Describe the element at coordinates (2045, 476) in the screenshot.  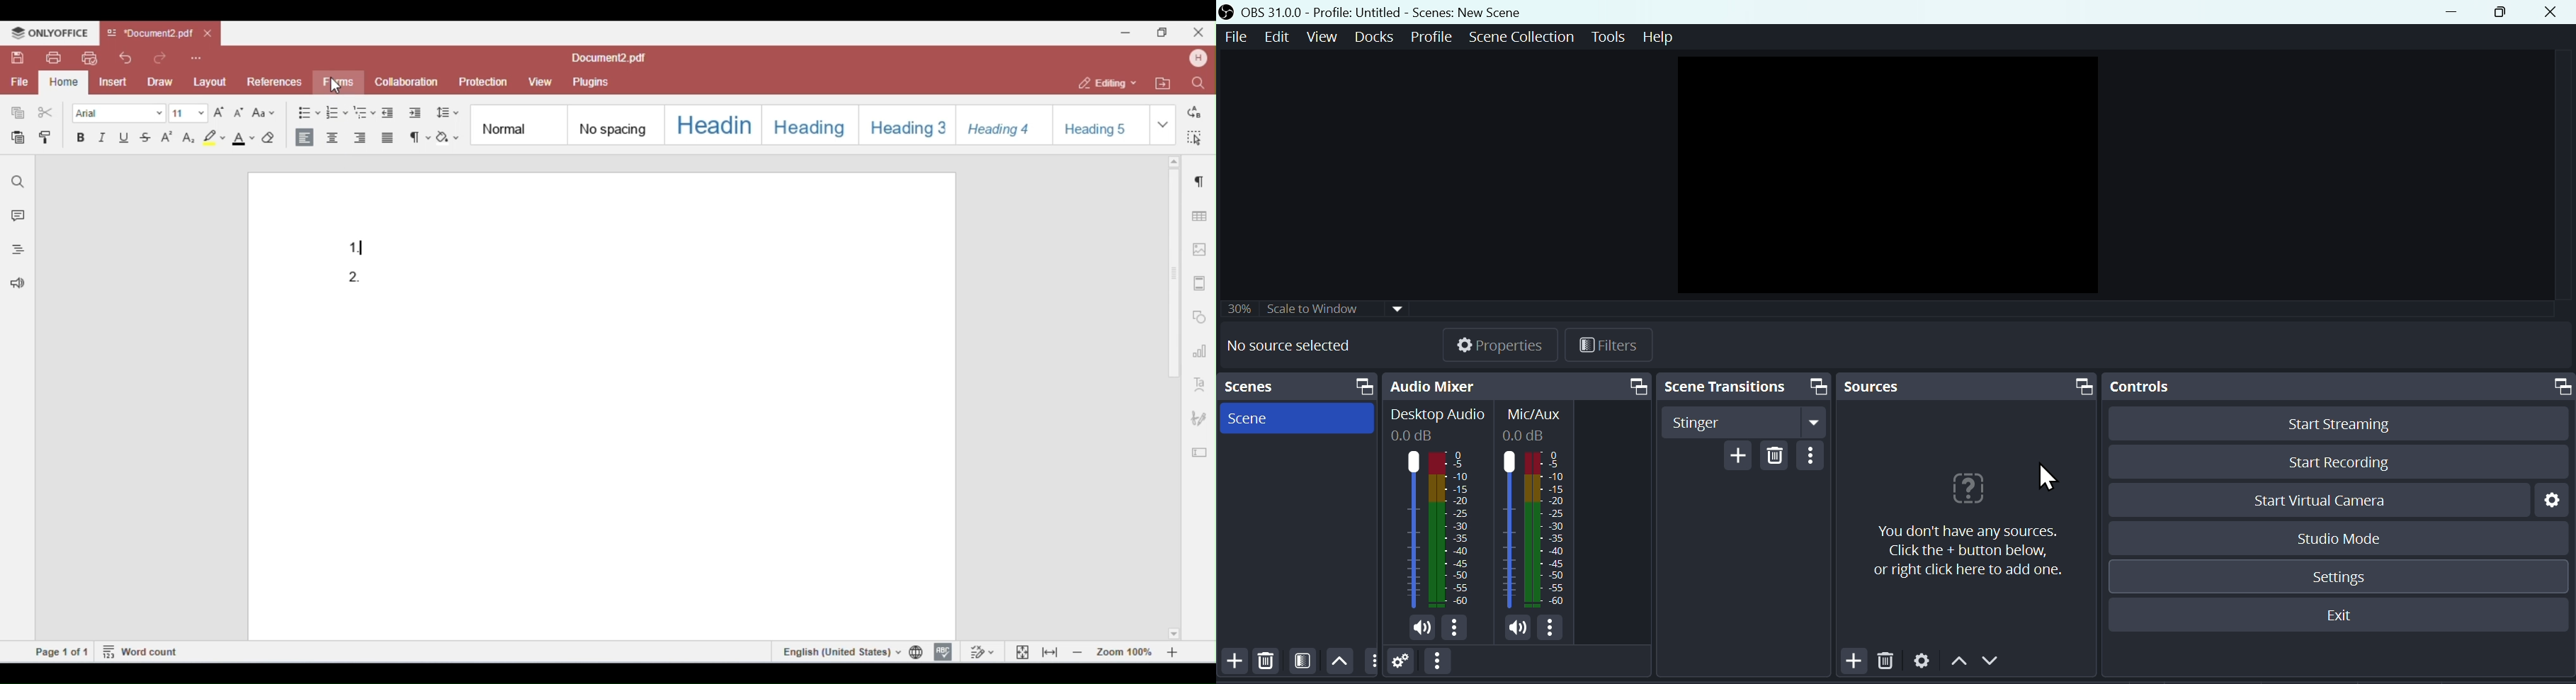
I see `Cursor` at that location.